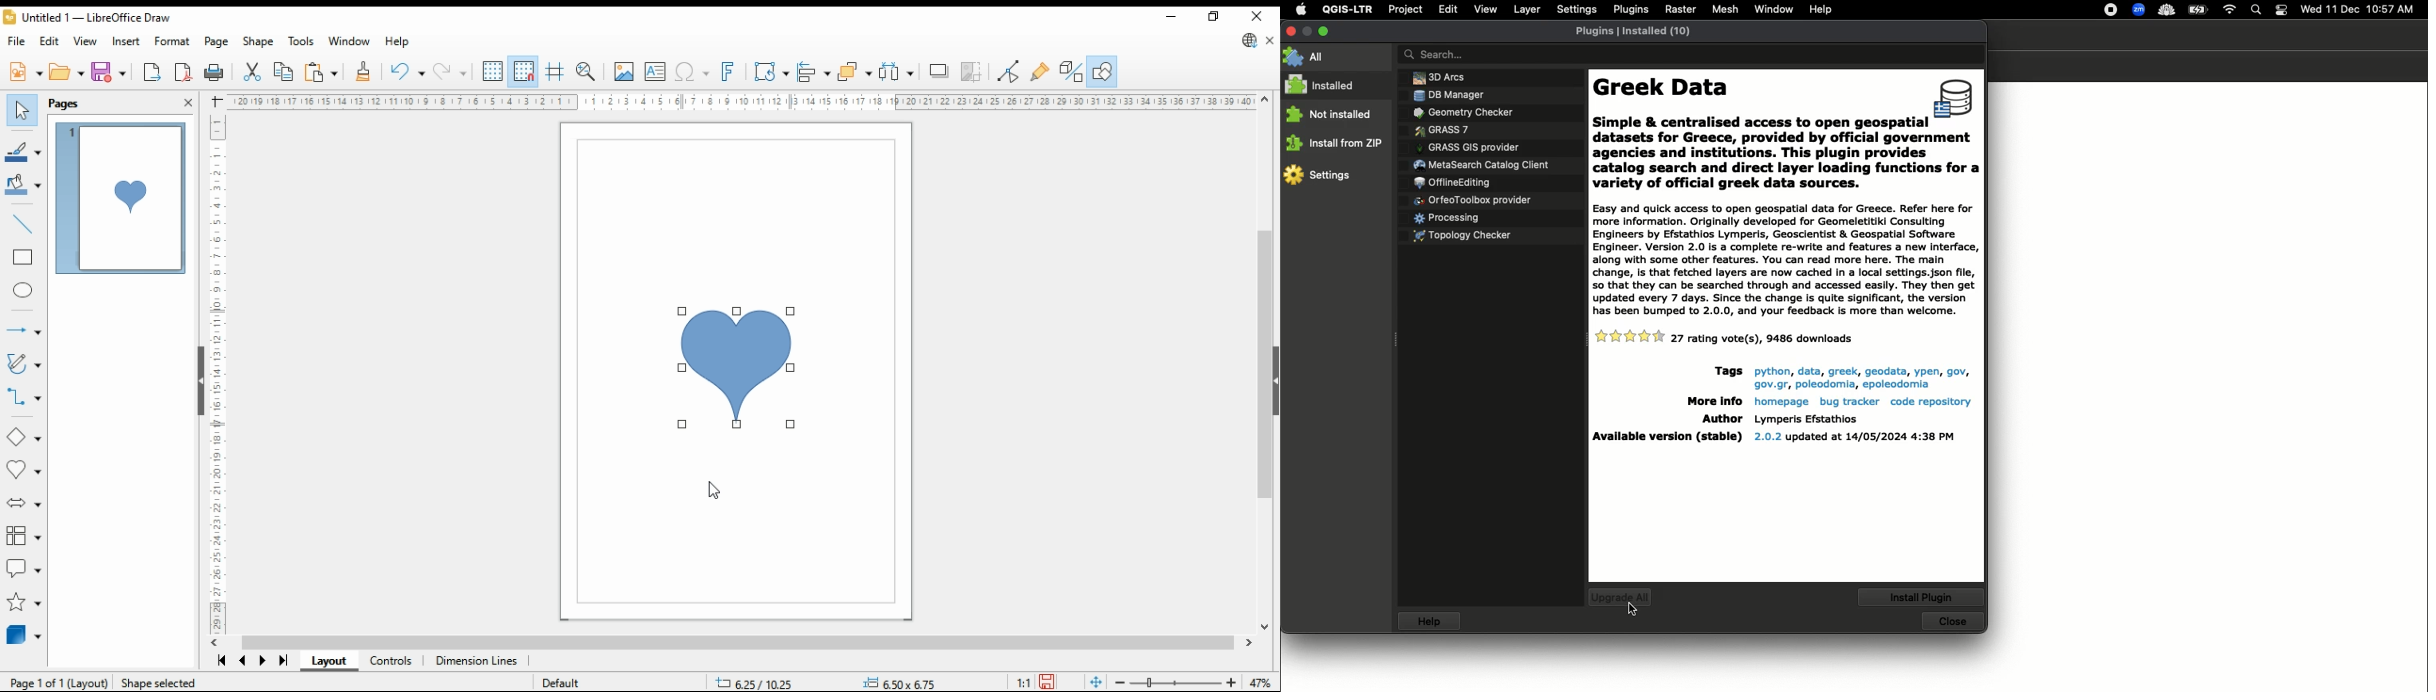  What do you see at coordinates (1923, 596) in the screenshot?
I see `Install plugin` at bounding box center [1923, 596].